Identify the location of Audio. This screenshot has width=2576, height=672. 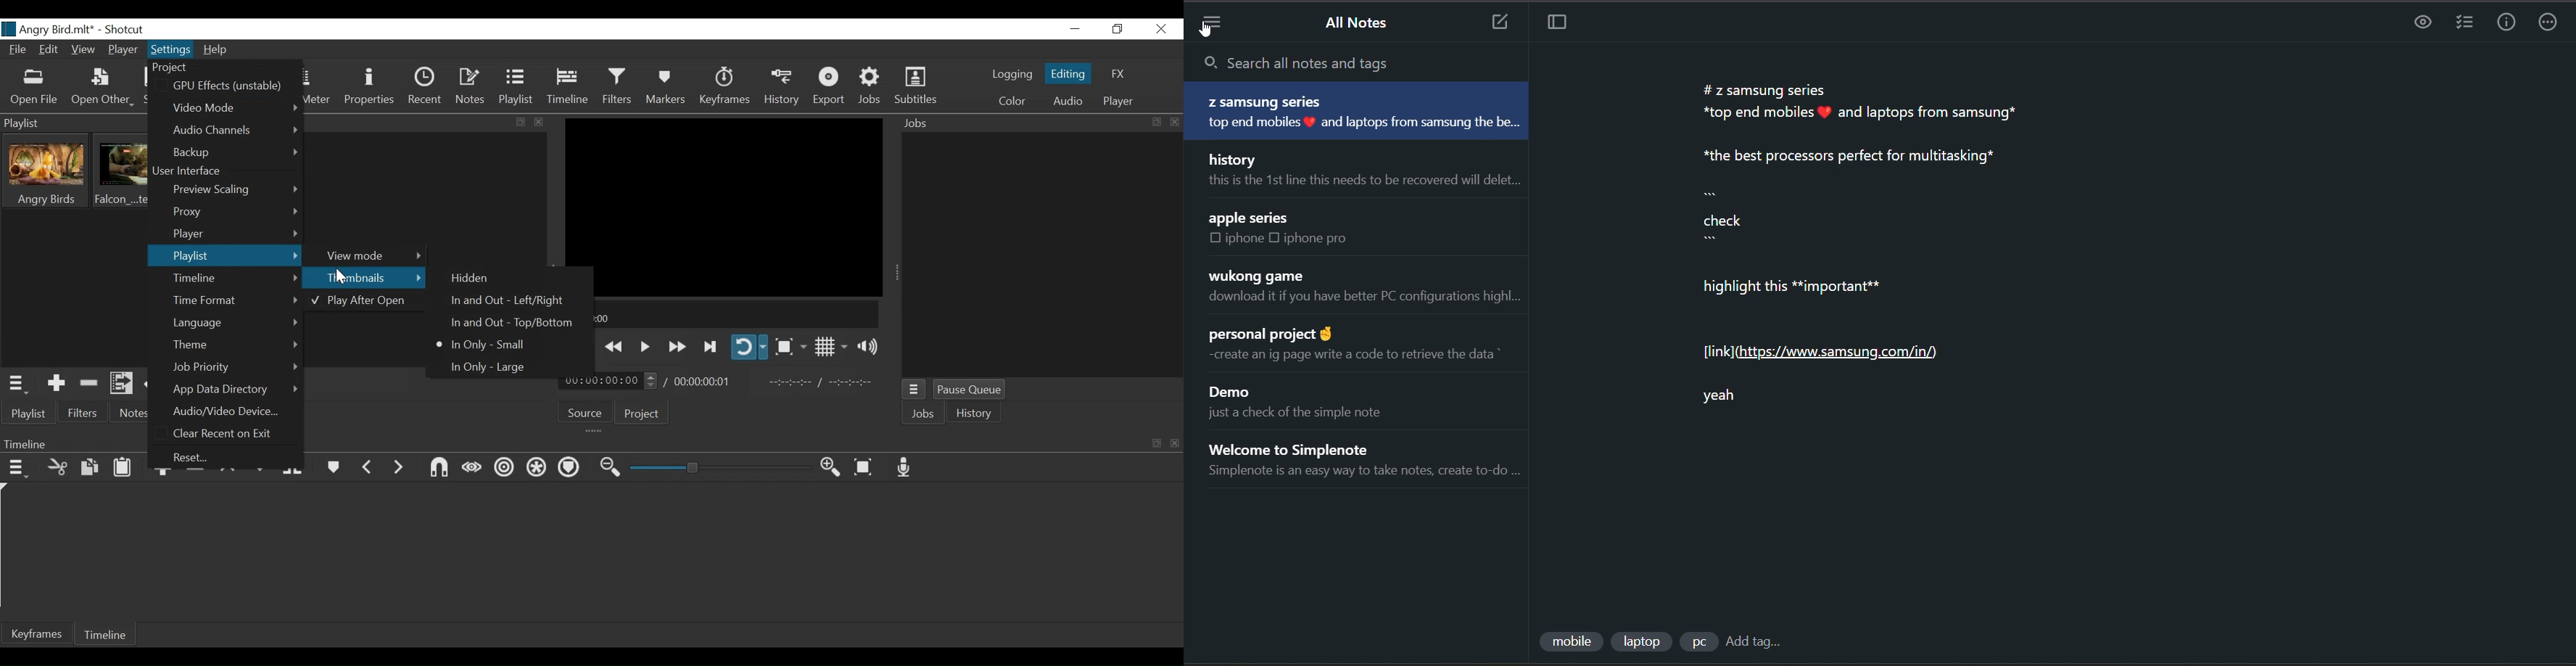
(1067, 103).